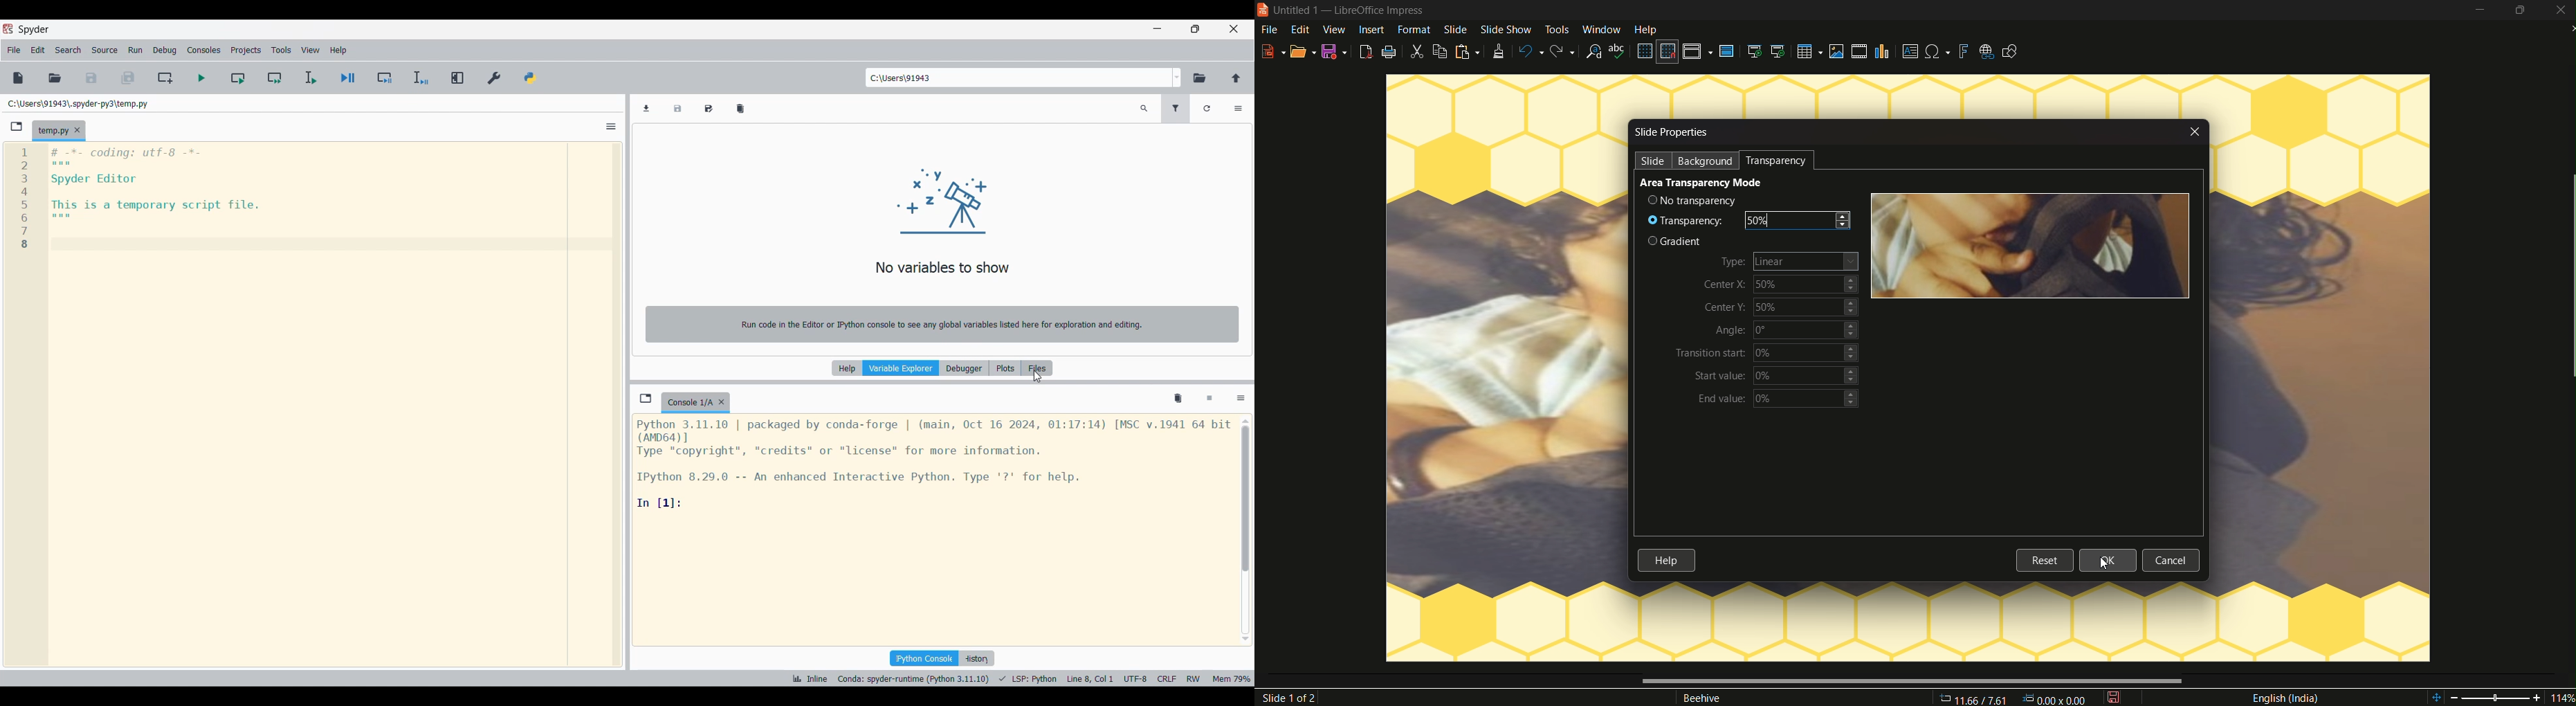 The width and height of the screenshot is (2576, 728). Describe the element at coordinates (1246, 530) in the screenshot. I see `Vertical slide bar` at that location.